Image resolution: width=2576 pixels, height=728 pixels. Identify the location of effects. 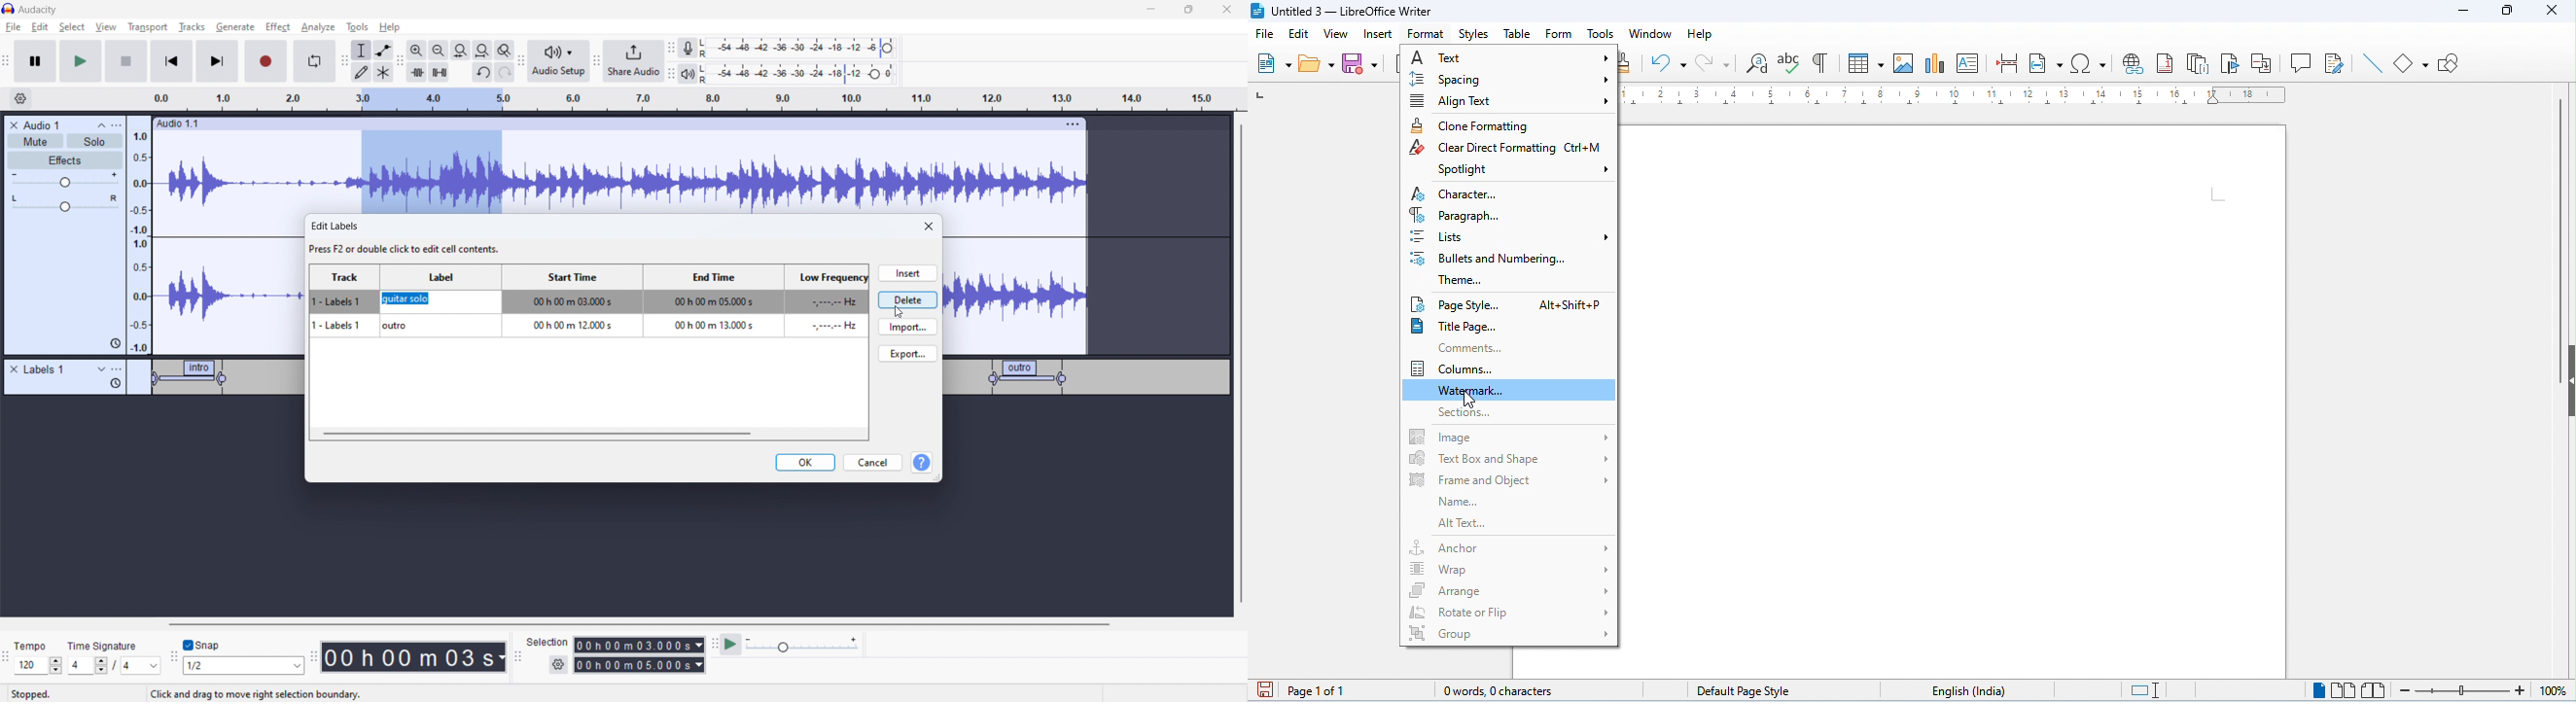
(66, 161).